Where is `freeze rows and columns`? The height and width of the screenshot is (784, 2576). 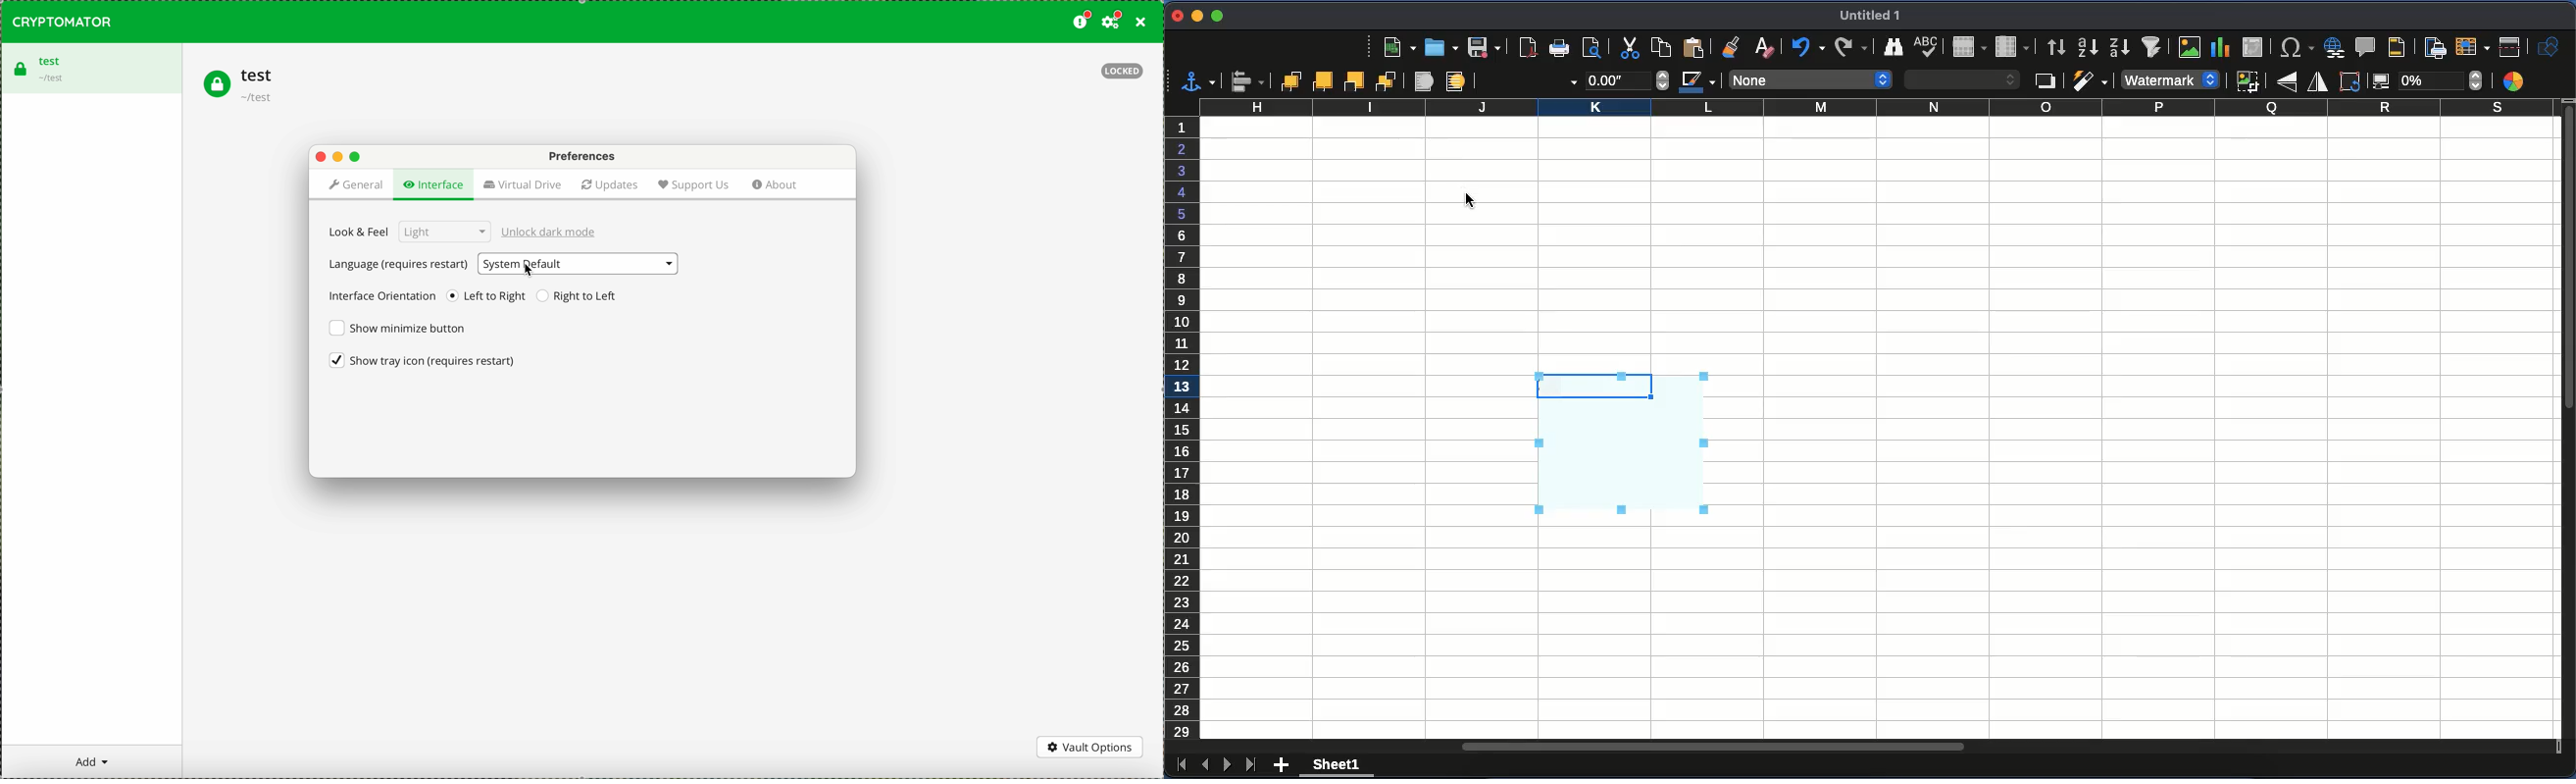
freeze rows and columns is located at coordinates (2472, 46).